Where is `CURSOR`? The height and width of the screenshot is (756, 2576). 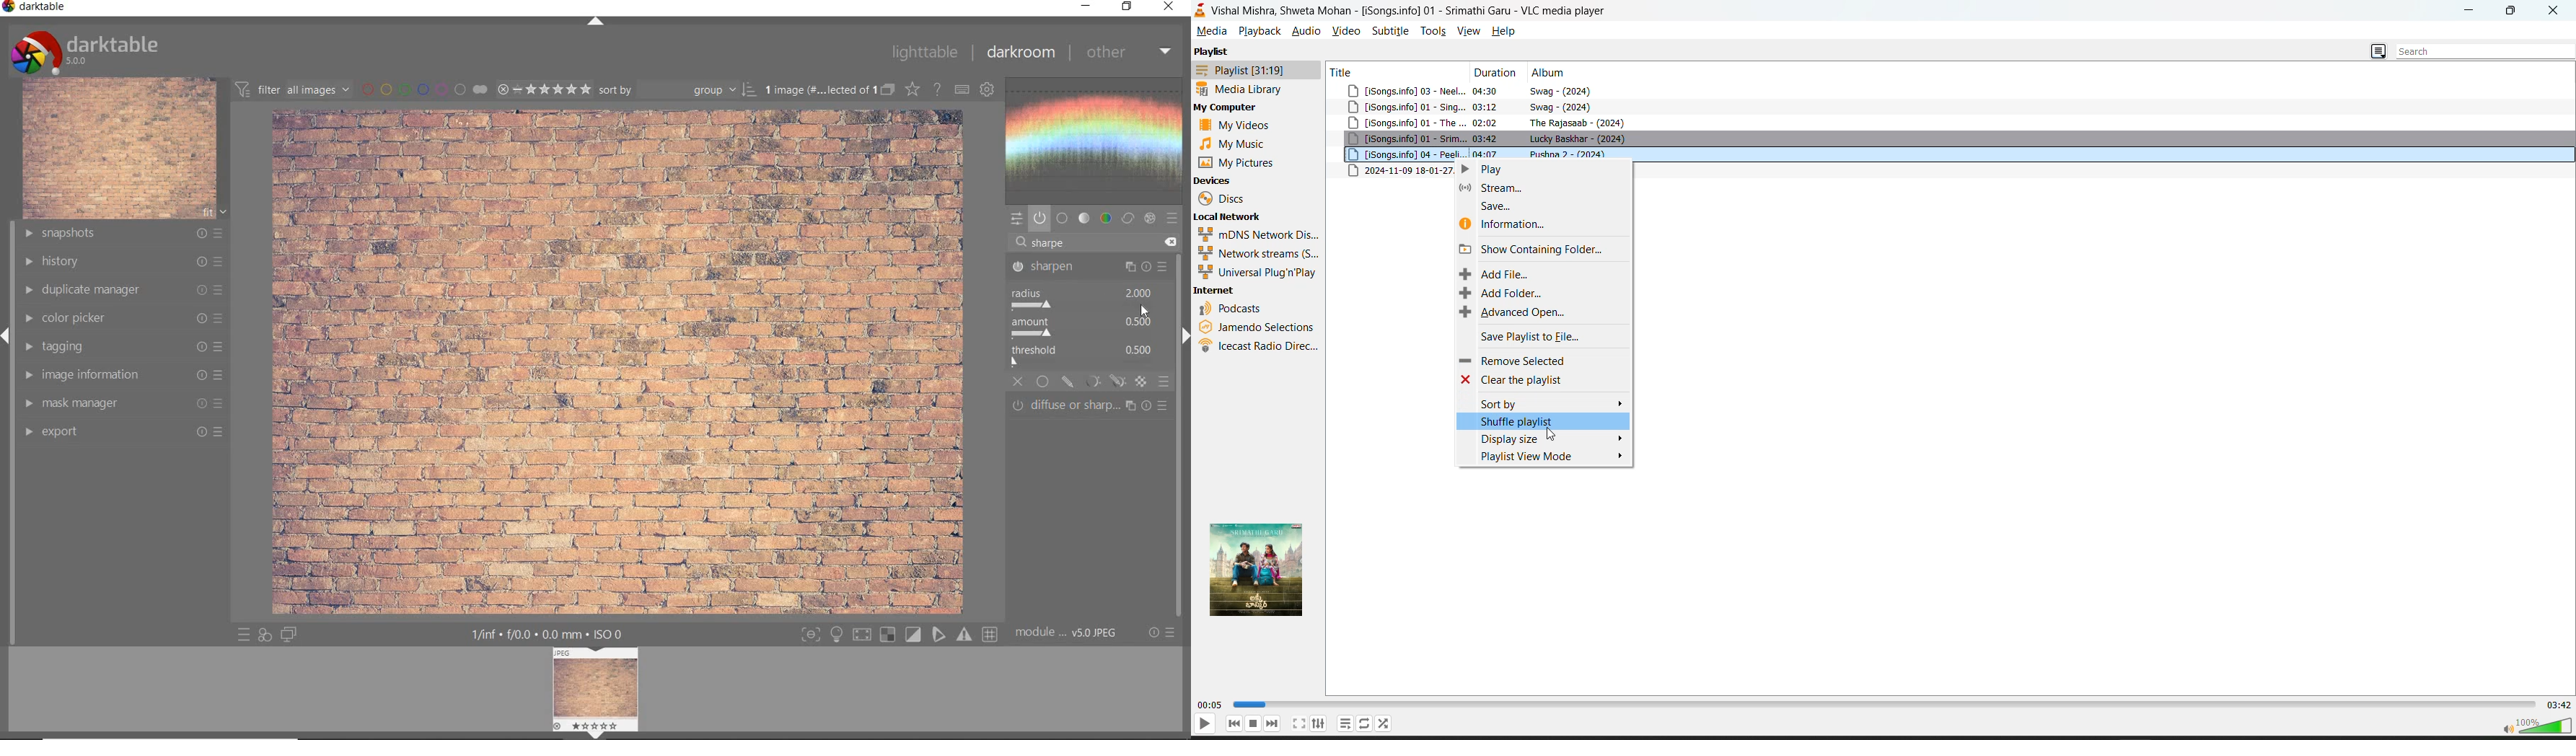
CURSOR is located at coordinates (1144, 310).